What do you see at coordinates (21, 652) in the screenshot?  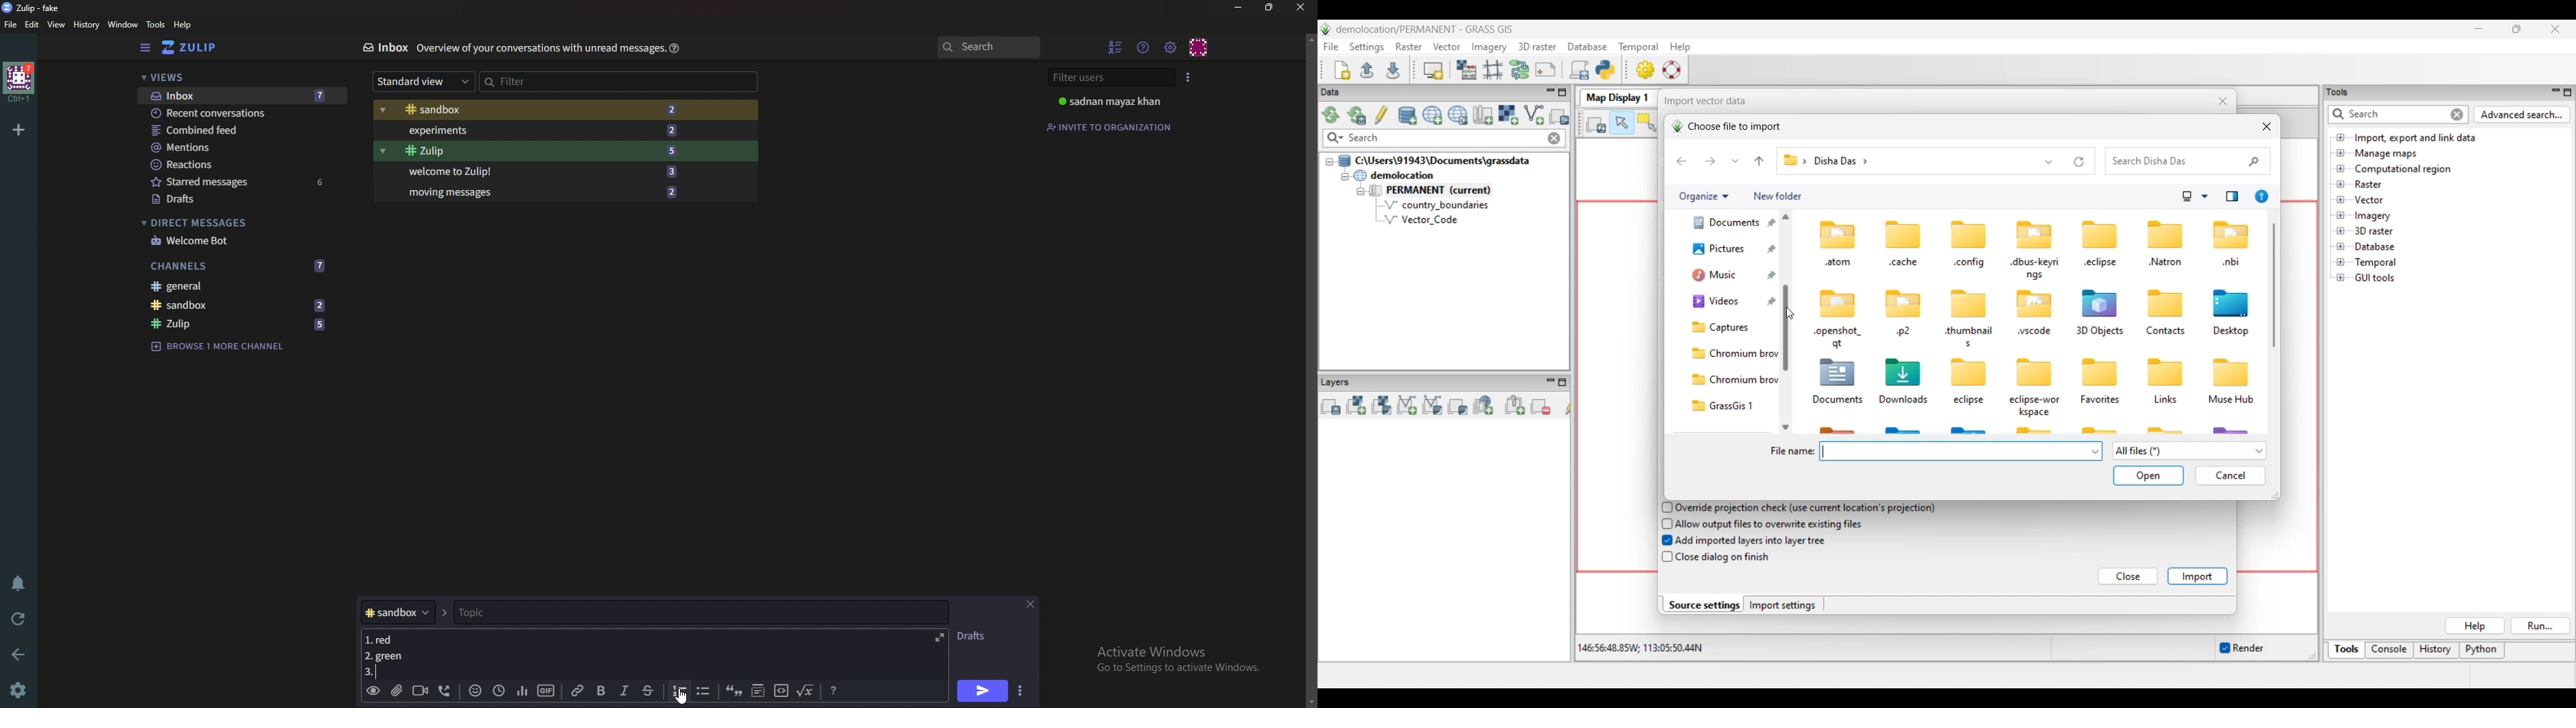 I see `back` at bounding box center [21, 652].